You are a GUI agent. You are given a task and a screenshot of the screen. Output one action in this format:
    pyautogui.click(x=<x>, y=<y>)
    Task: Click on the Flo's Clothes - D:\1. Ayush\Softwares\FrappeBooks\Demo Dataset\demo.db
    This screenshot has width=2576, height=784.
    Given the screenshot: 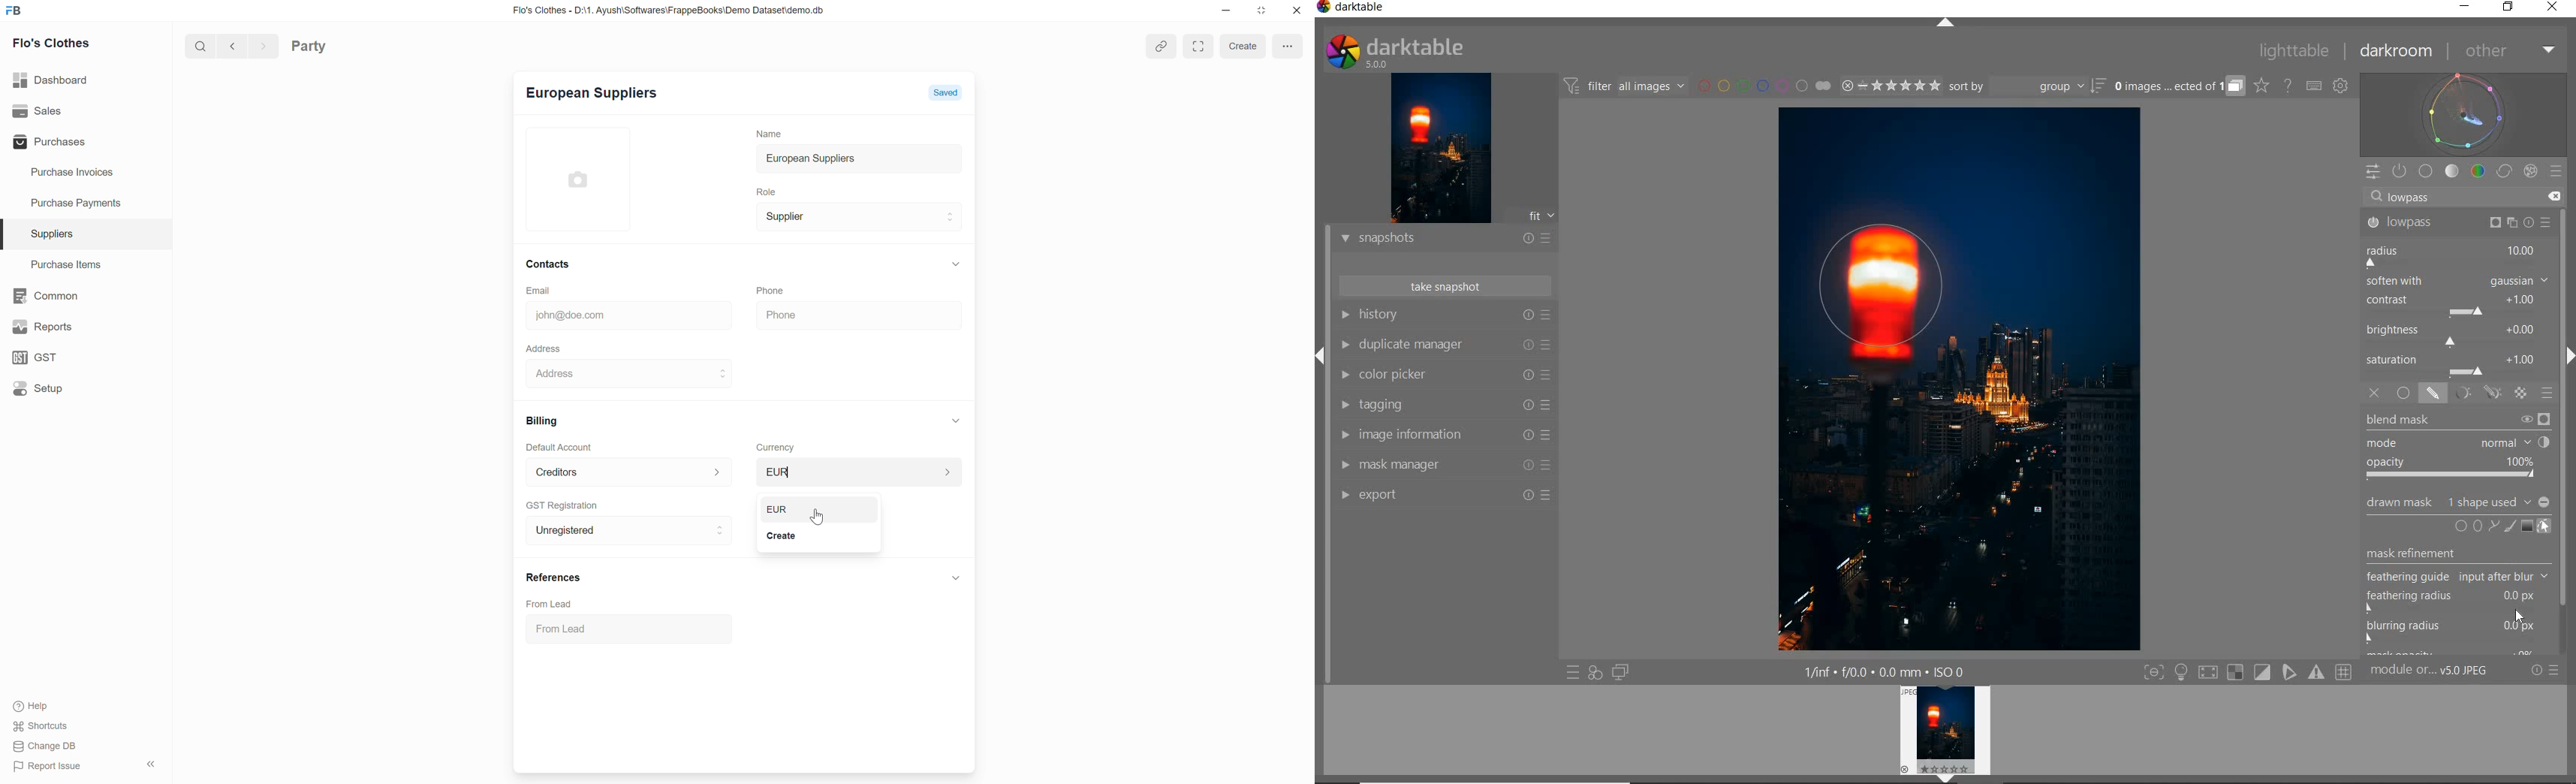 What is the action you would take?
    pyautogui.click(x=657, y=8)
    